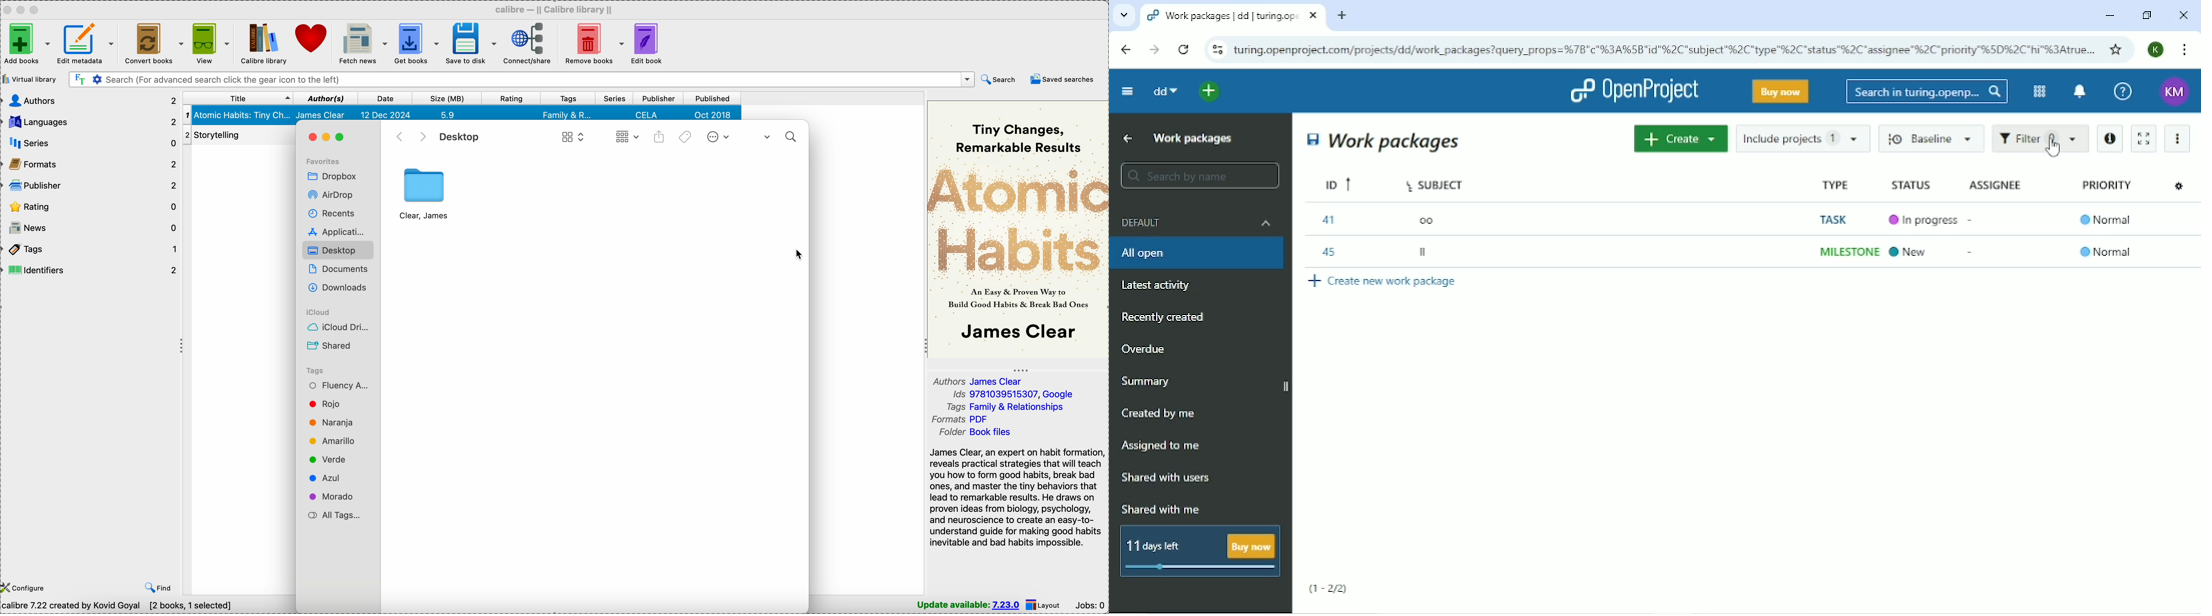 Image resolution: width=2212 pixels, height=616 pixels. Describe the element at coordinates (960, 419) in the screenshot. I see `formats PDF` at that location.